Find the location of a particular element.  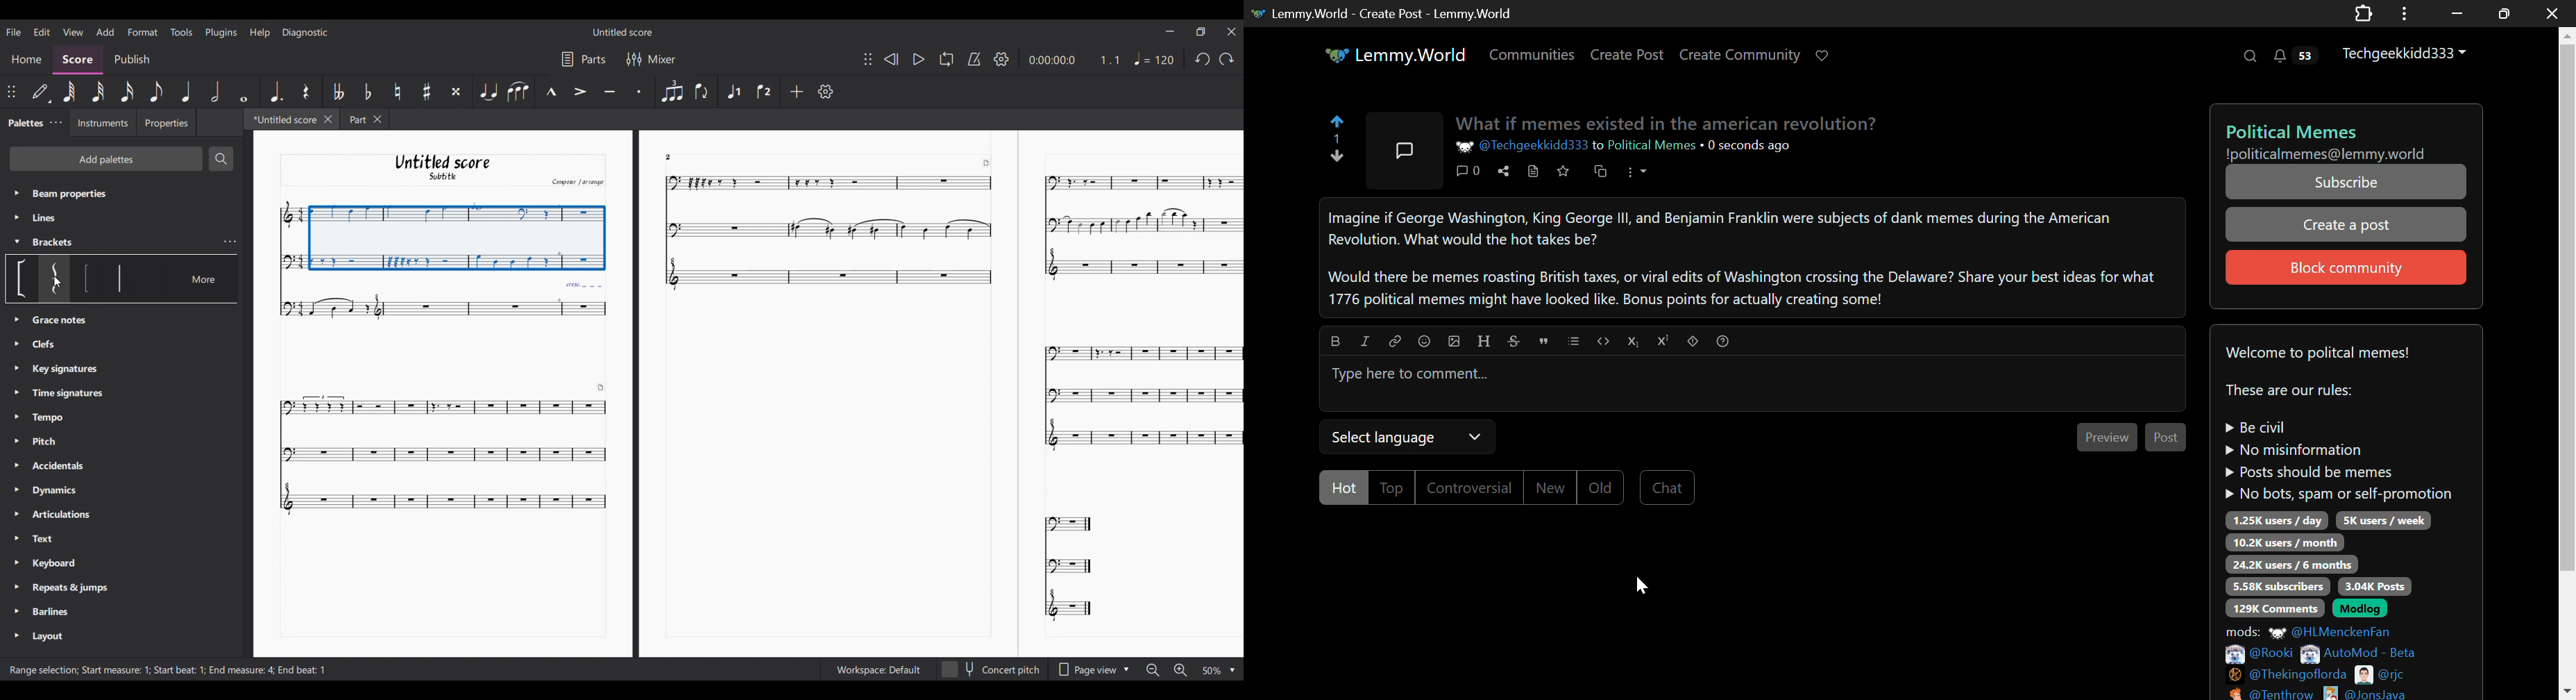

Code is located at coordinates (1606, 341).